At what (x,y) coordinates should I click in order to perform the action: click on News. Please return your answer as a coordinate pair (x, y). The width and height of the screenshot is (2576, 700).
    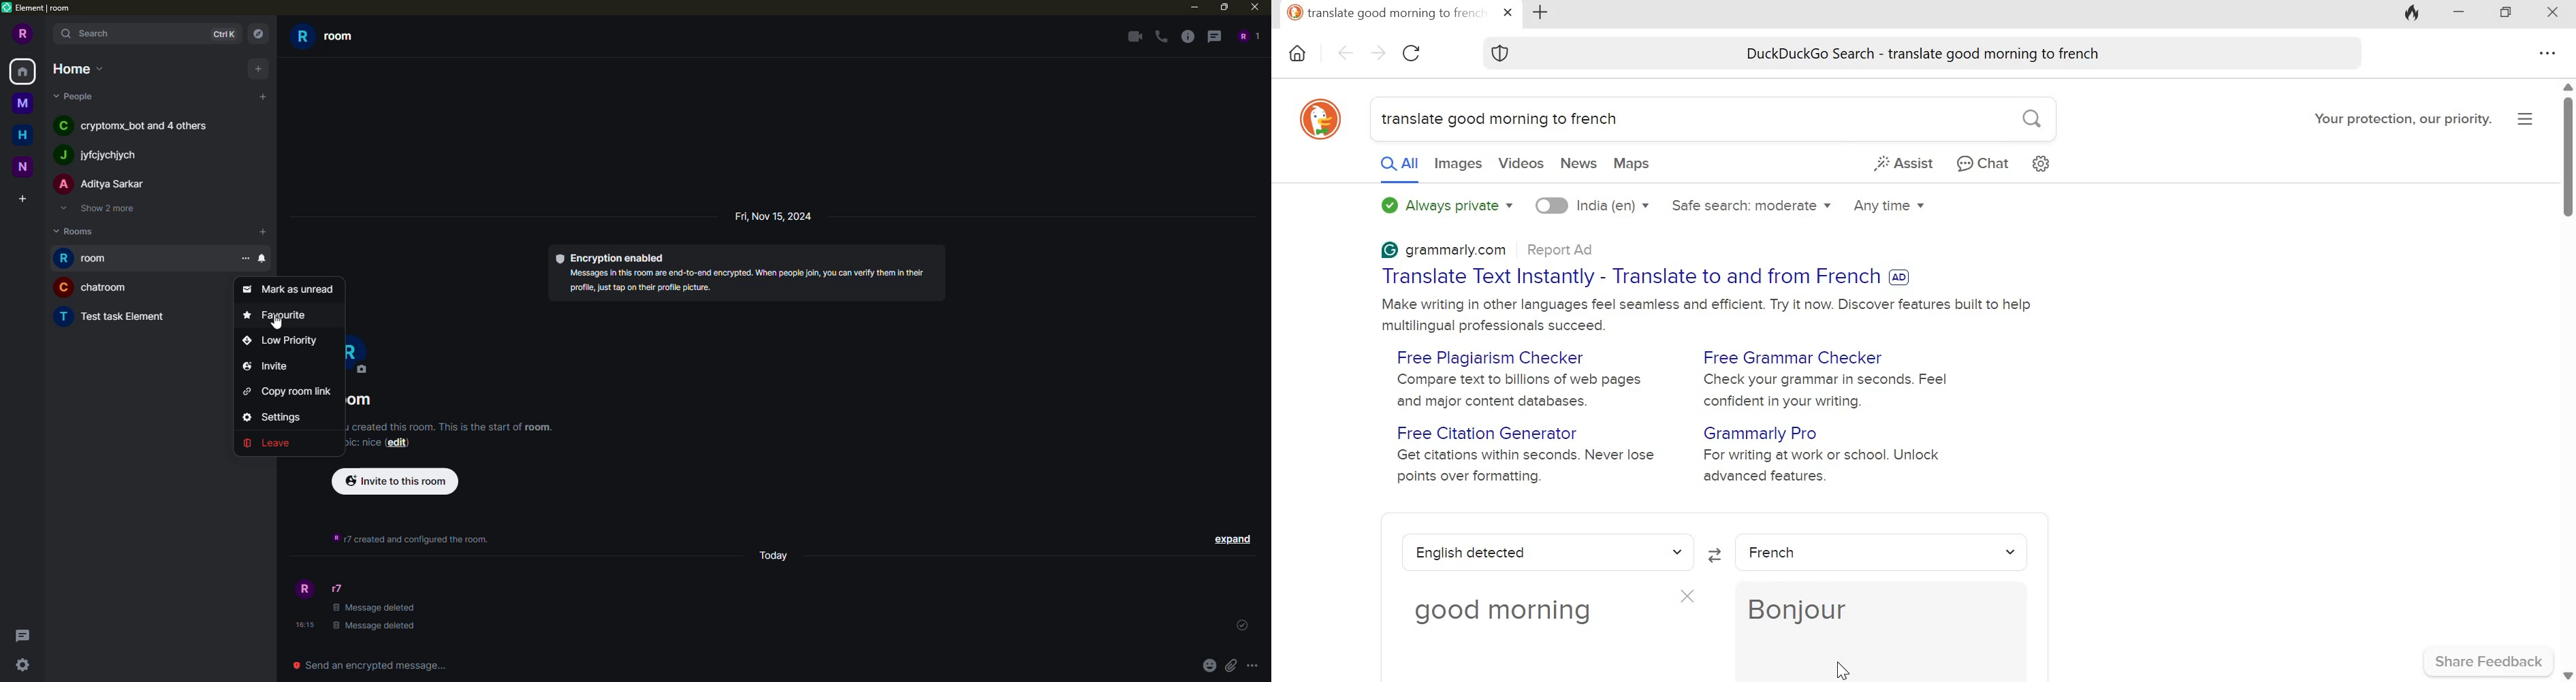
    Looking at the image, I should click on (1578, 164).